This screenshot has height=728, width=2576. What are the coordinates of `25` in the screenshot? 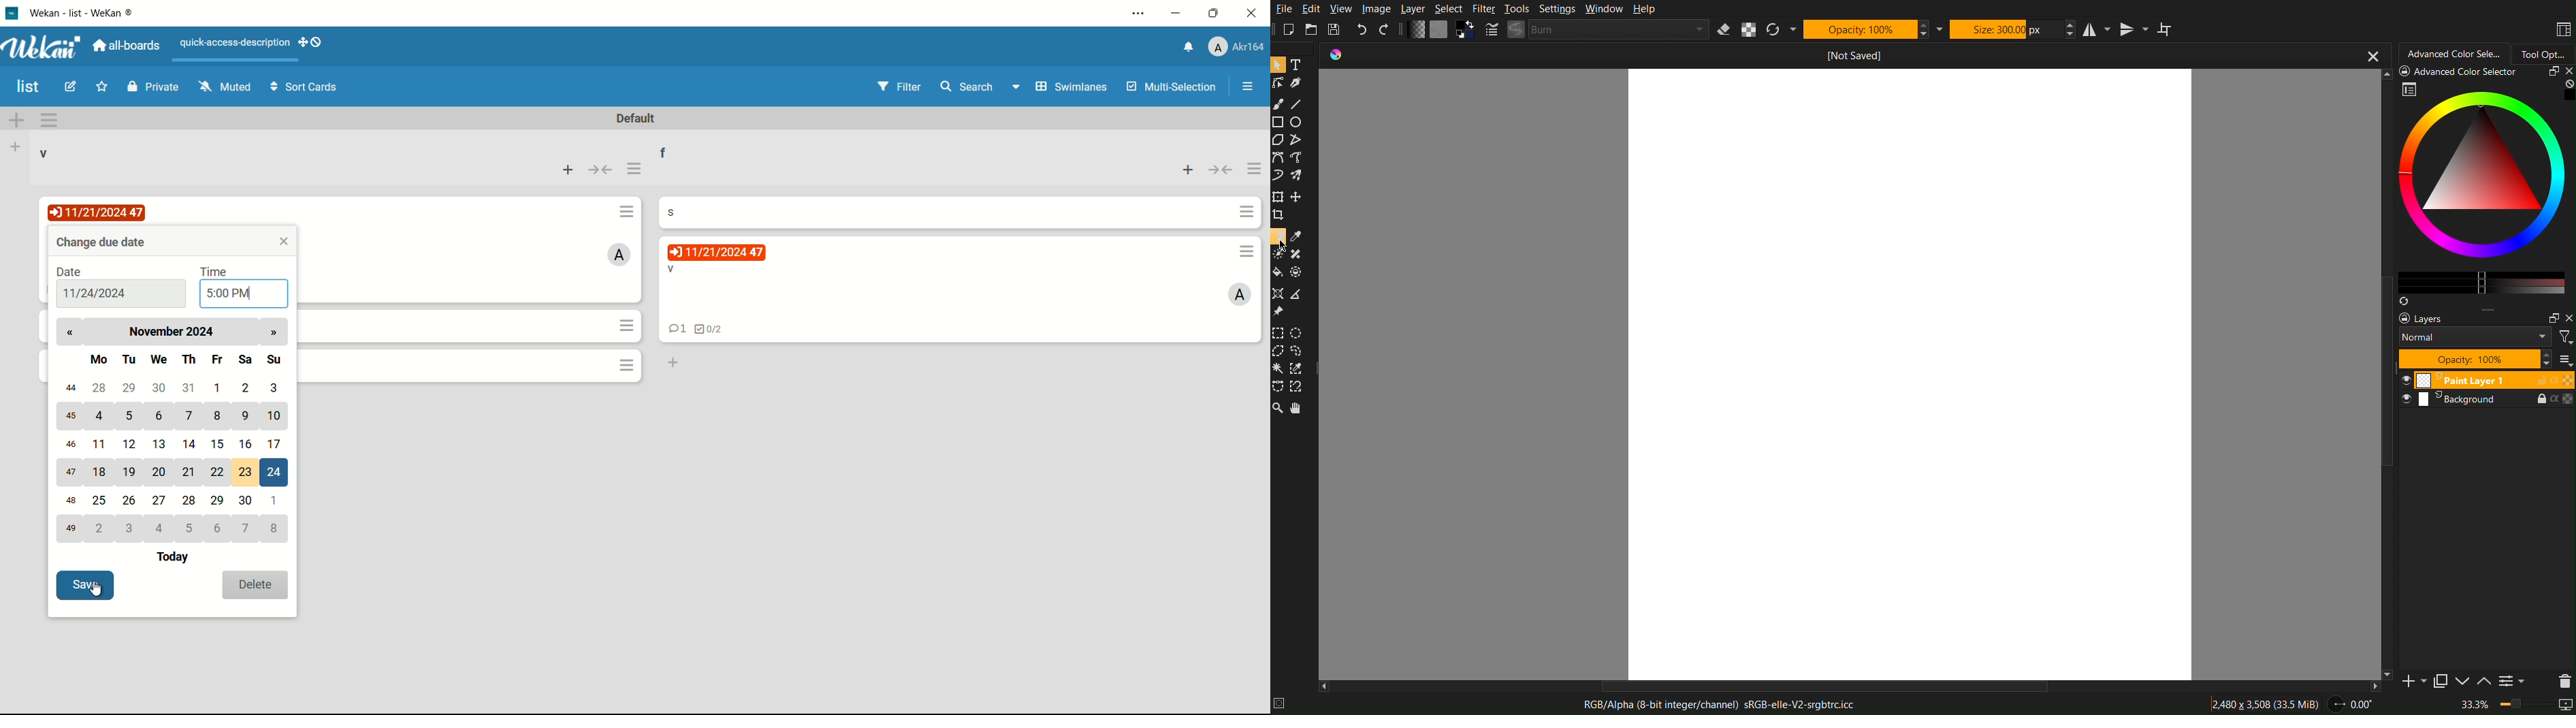 It's located at (101, 502).